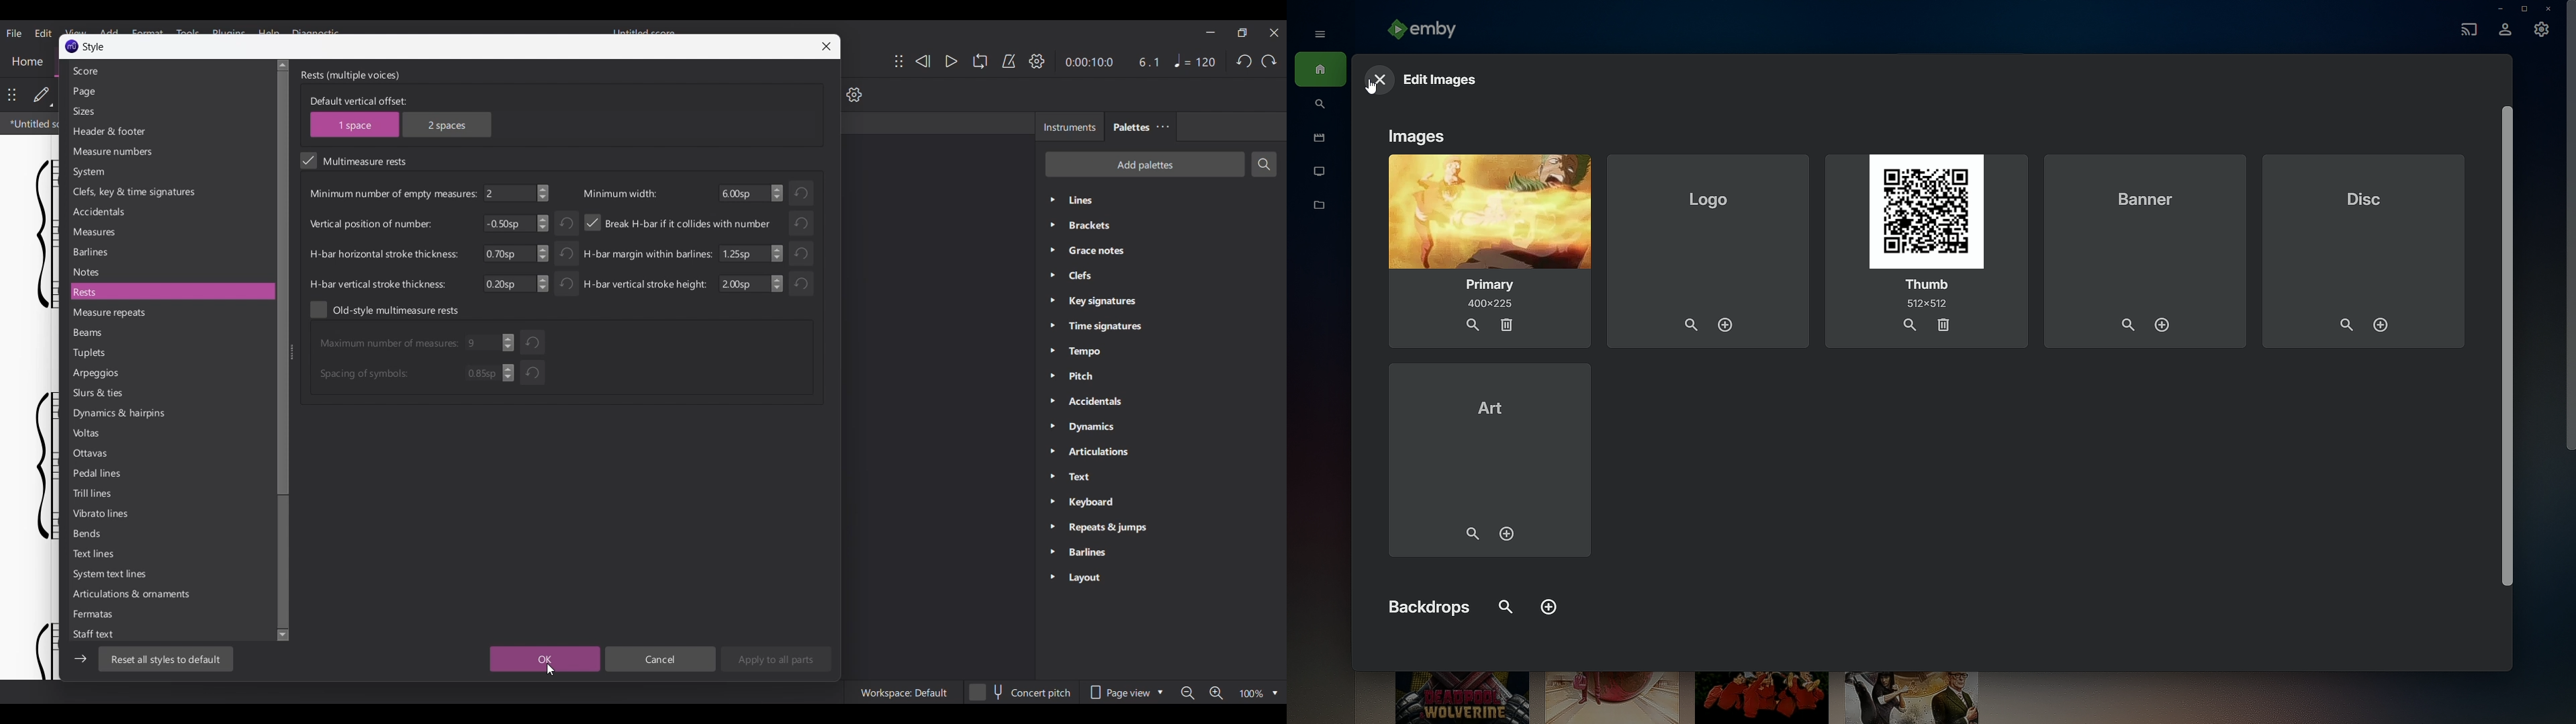 The height and width of the screenshot is (728, 2576). What do you see at coordinates (170, 453) in the screenshot?
I see `Ottavas` at bounding box center [170, 453].